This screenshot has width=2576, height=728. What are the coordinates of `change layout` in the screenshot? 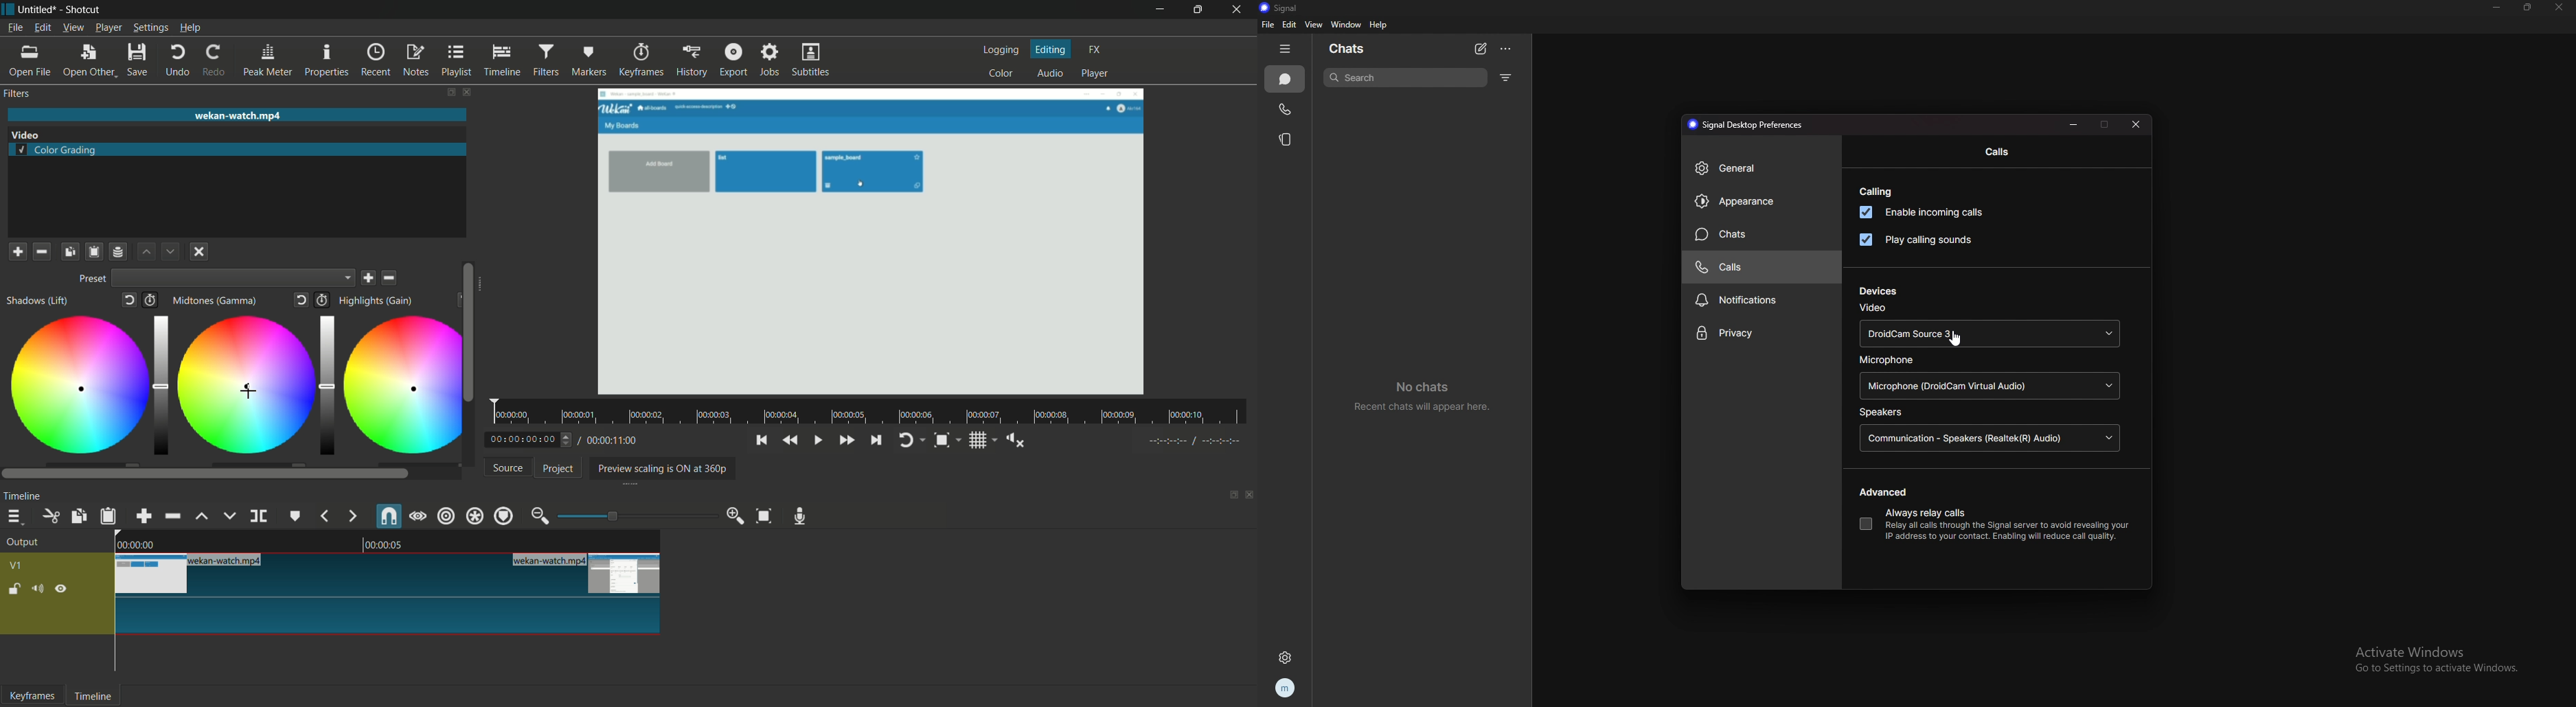 It's located at (1229, 498).